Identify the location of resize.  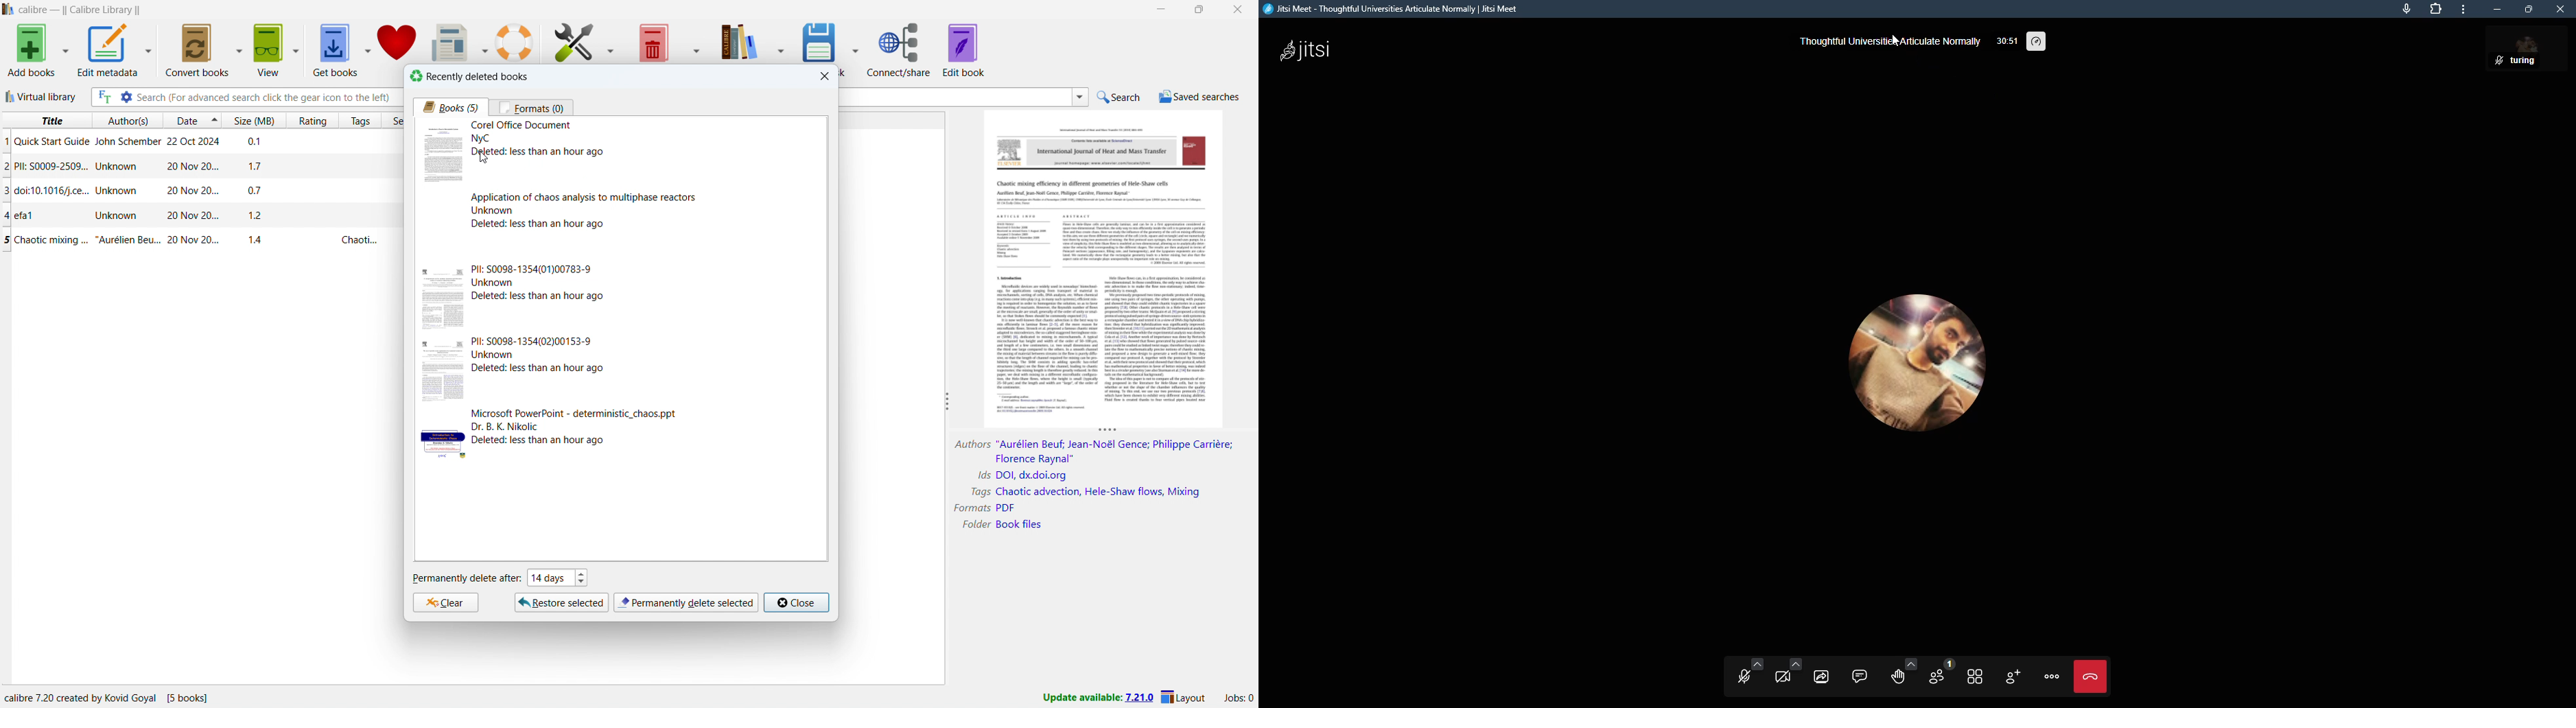
(1108, 431).